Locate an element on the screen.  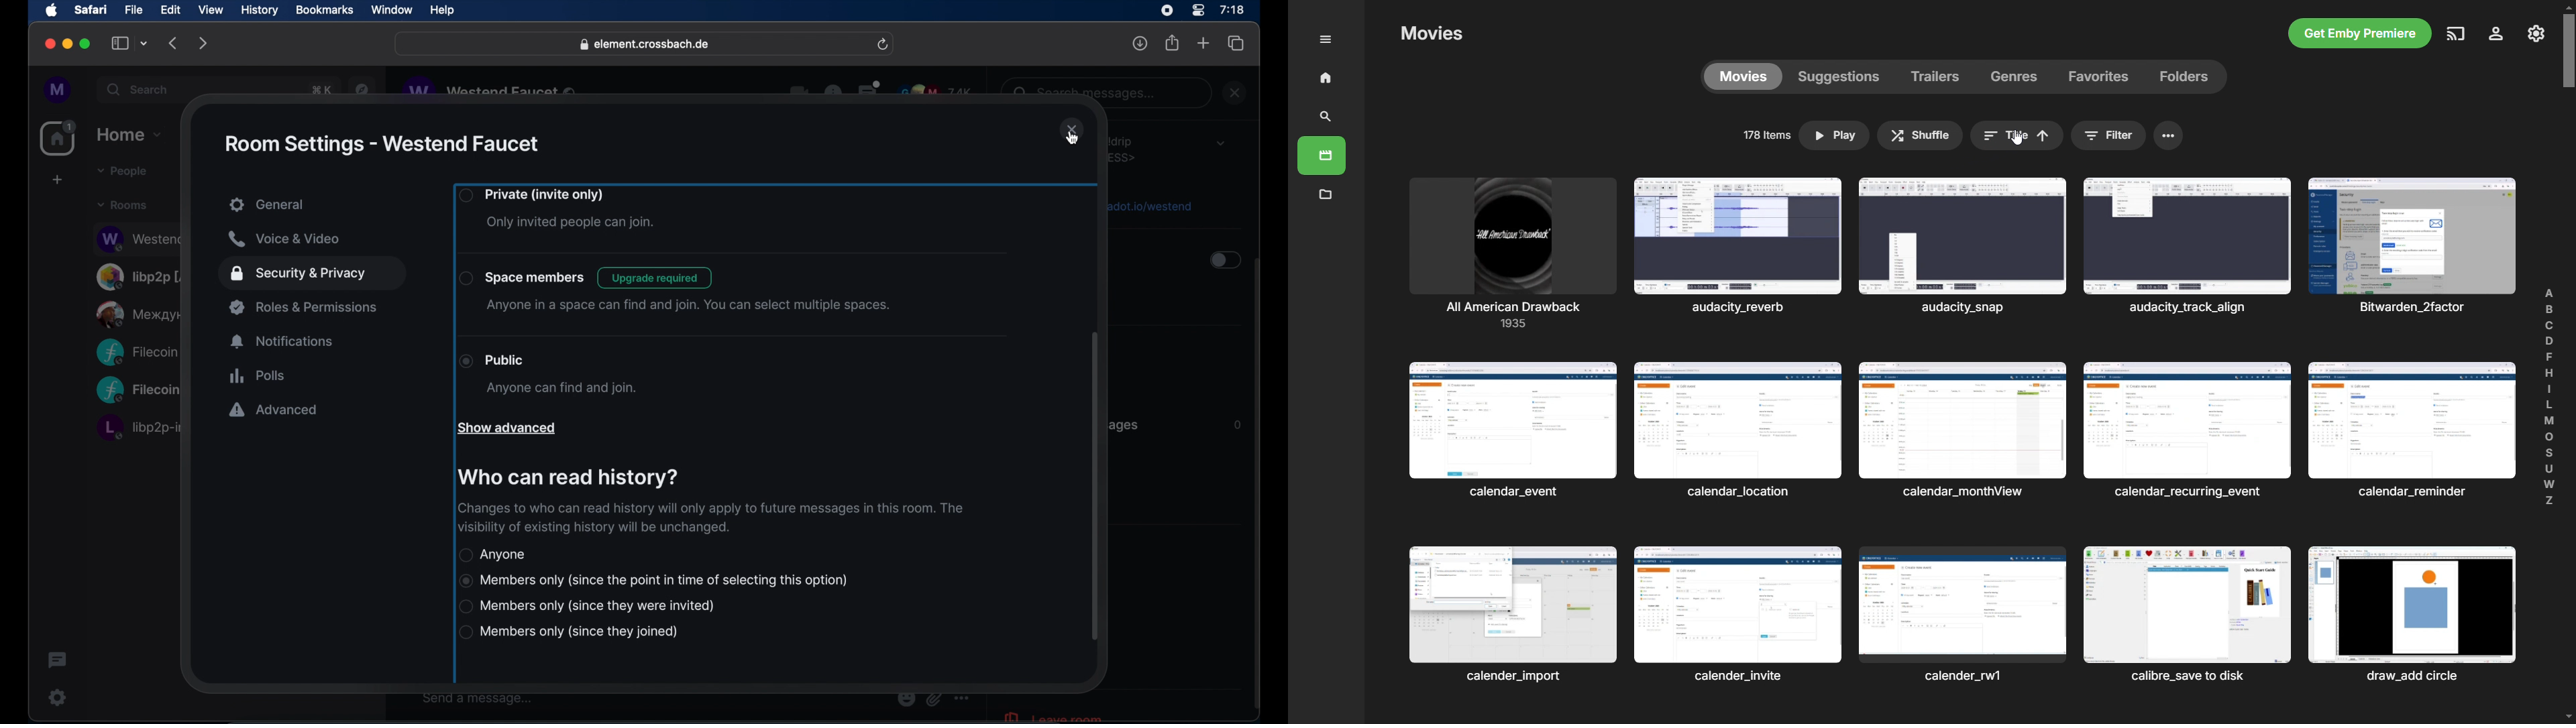
show tab overview is located at coordinates (1236, 44).